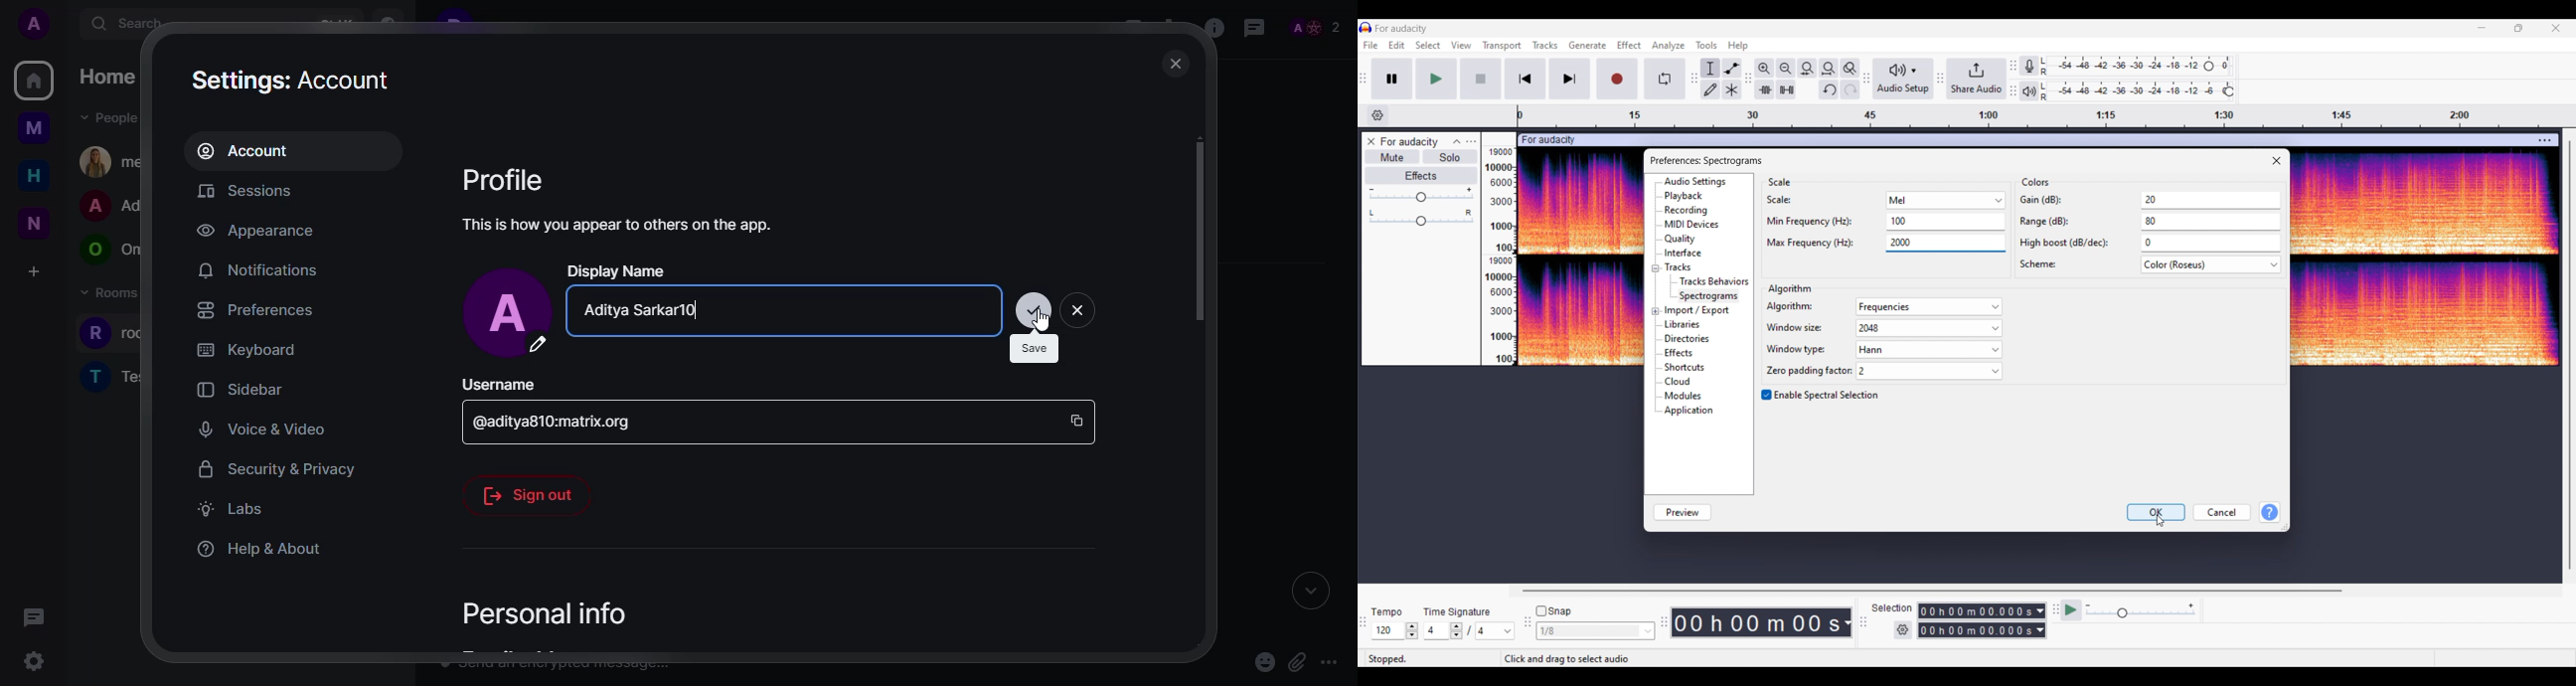 This screenshot has height=700, width=2576. Describe the element at coordinates (1371, 45) in the screenshot. I see `File menu` at that location.